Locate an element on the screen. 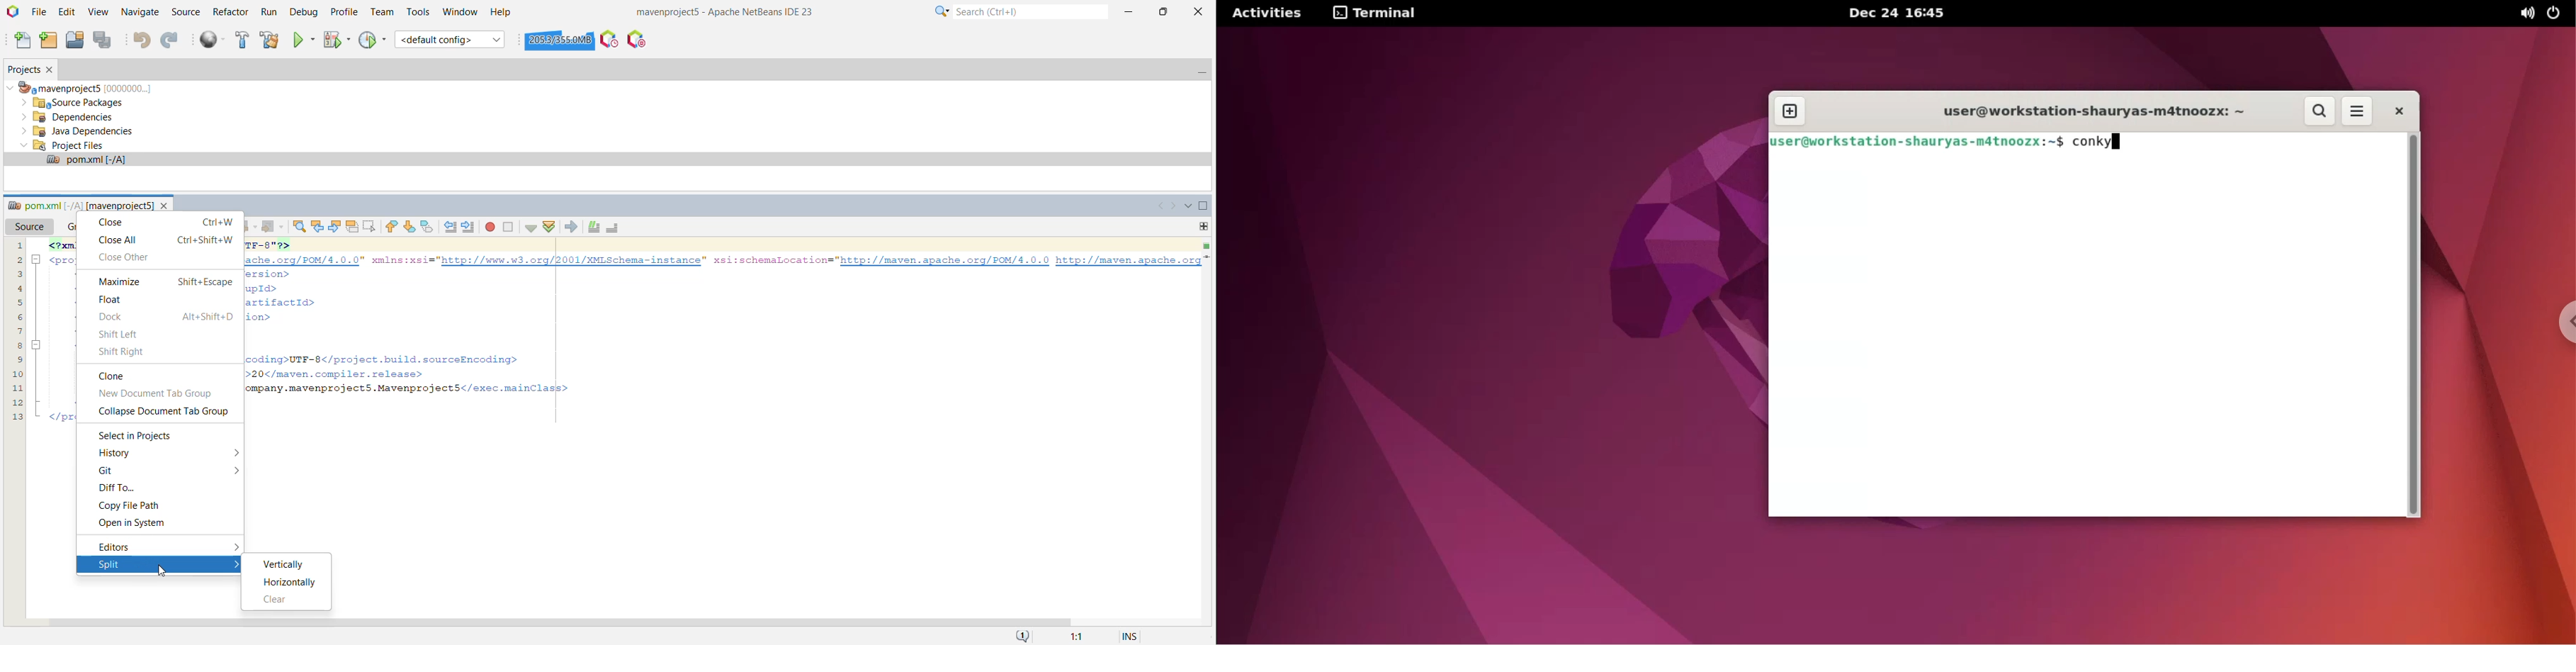 Image resolution: width=2576 pixels, height=672 pixels. Select in Projects is located at coordinates (138, 436).